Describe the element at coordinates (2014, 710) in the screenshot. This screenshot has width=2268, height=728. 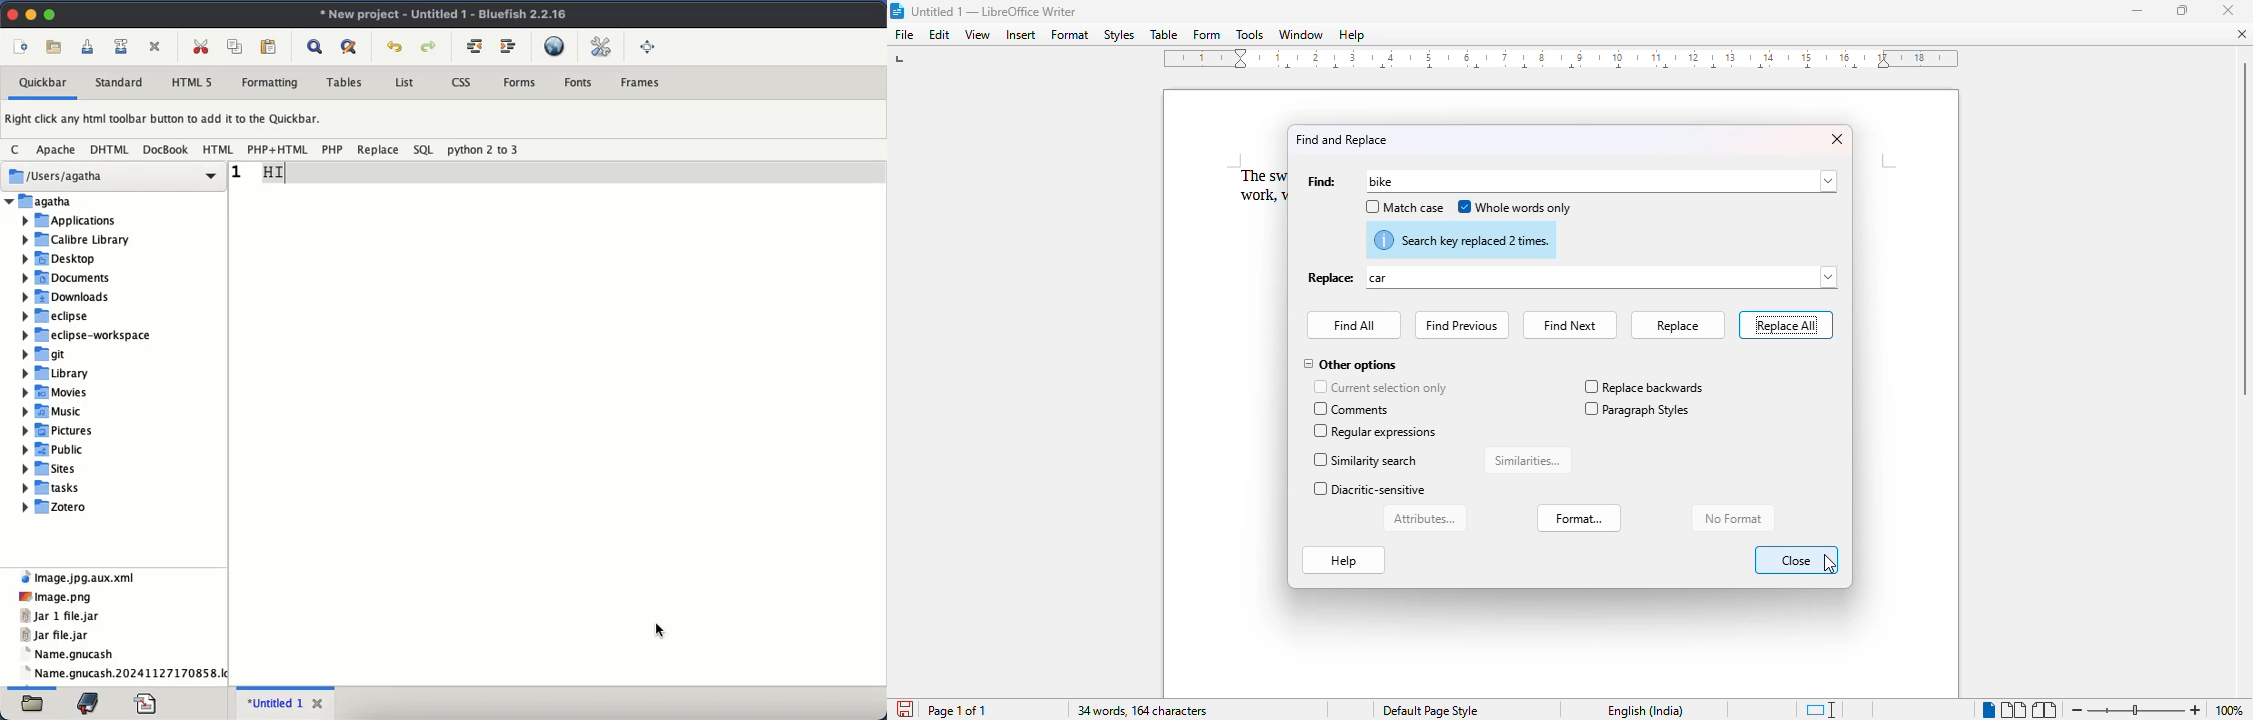
I see `multi-page view` at that location.